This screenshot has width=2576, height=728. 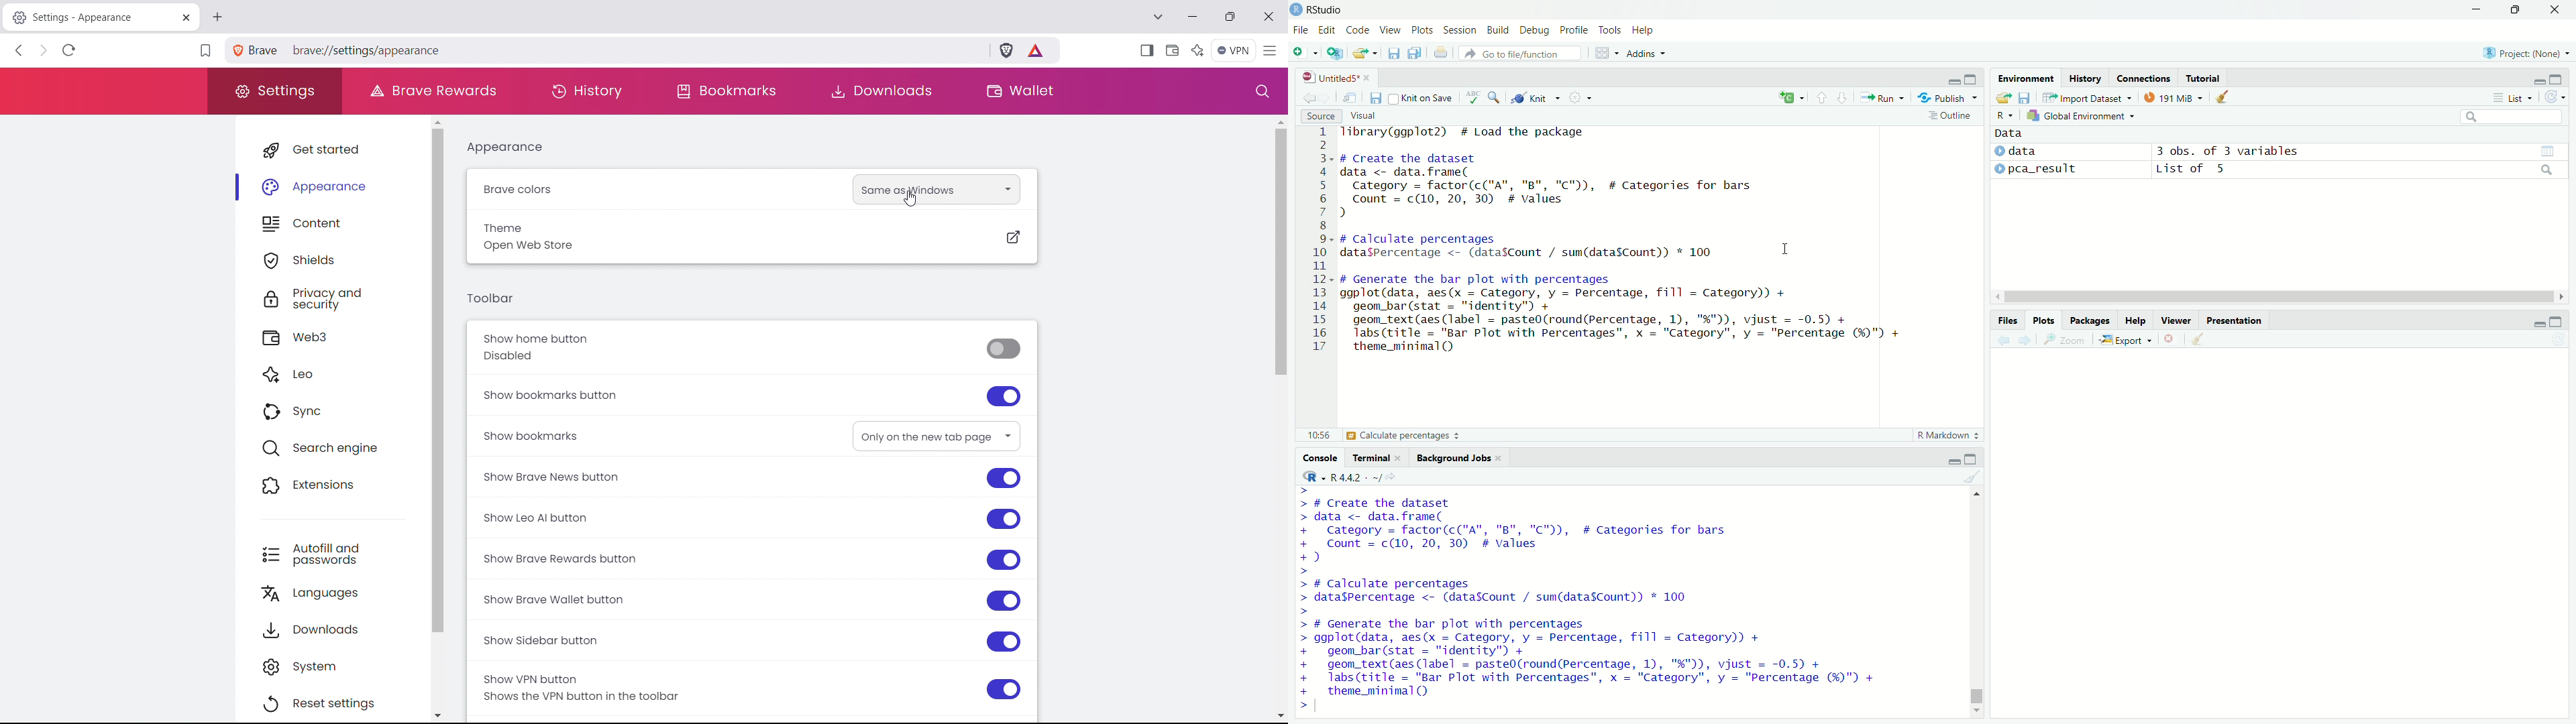 What do you see at coordinates (2538, 321) in the screenshot?
I see `minimize` at bounding box center [2538, 321].